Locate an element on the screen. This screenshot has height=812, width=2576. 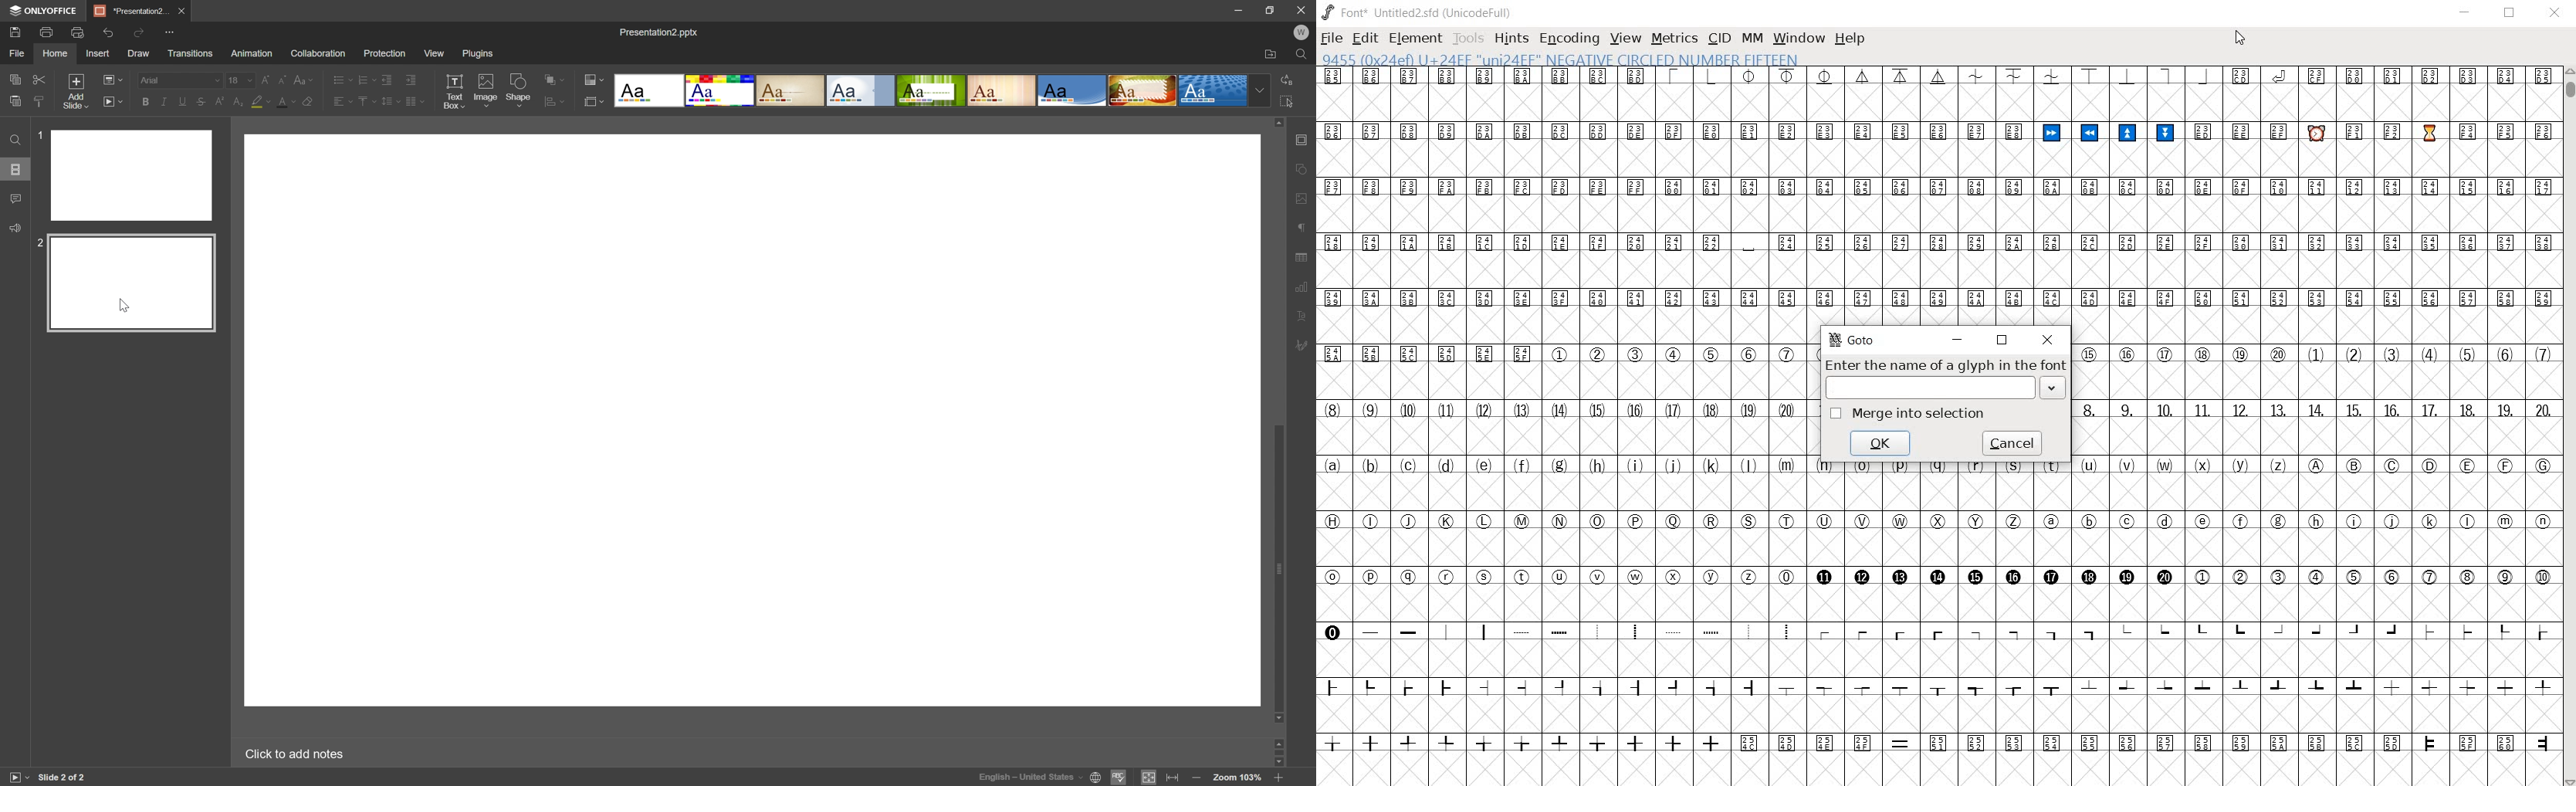
cursor is located at coordinates (126, 305).